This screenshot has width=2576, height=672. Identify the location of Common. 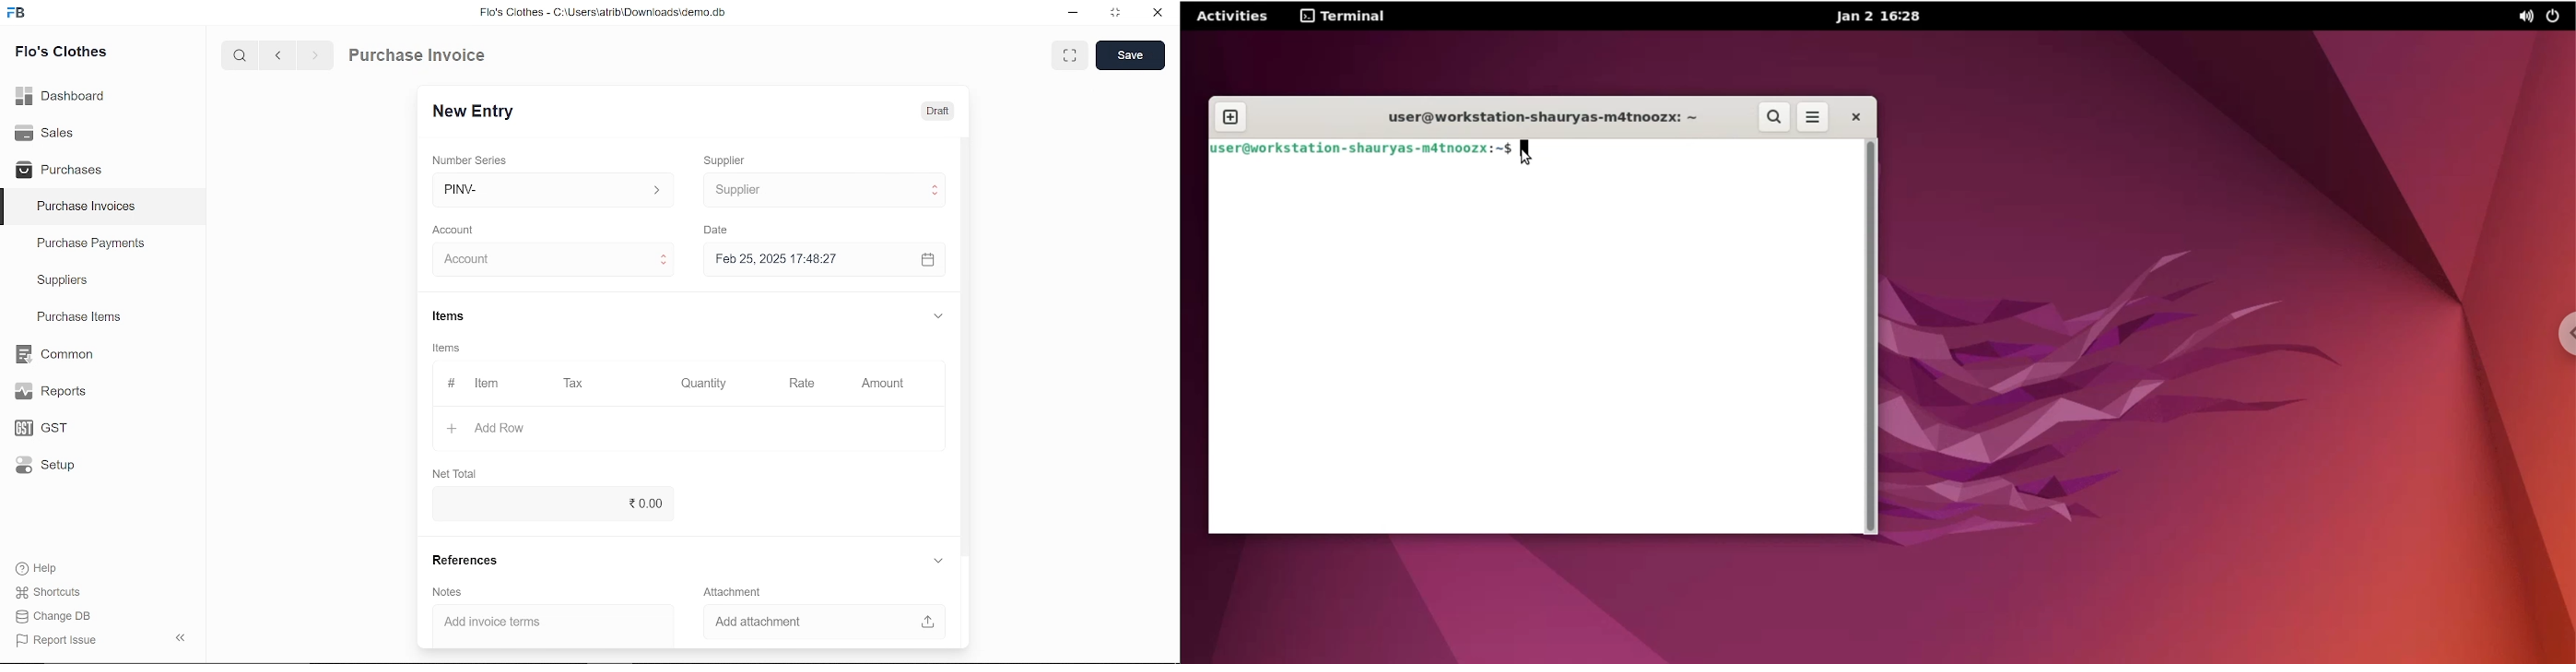
(56, 354).